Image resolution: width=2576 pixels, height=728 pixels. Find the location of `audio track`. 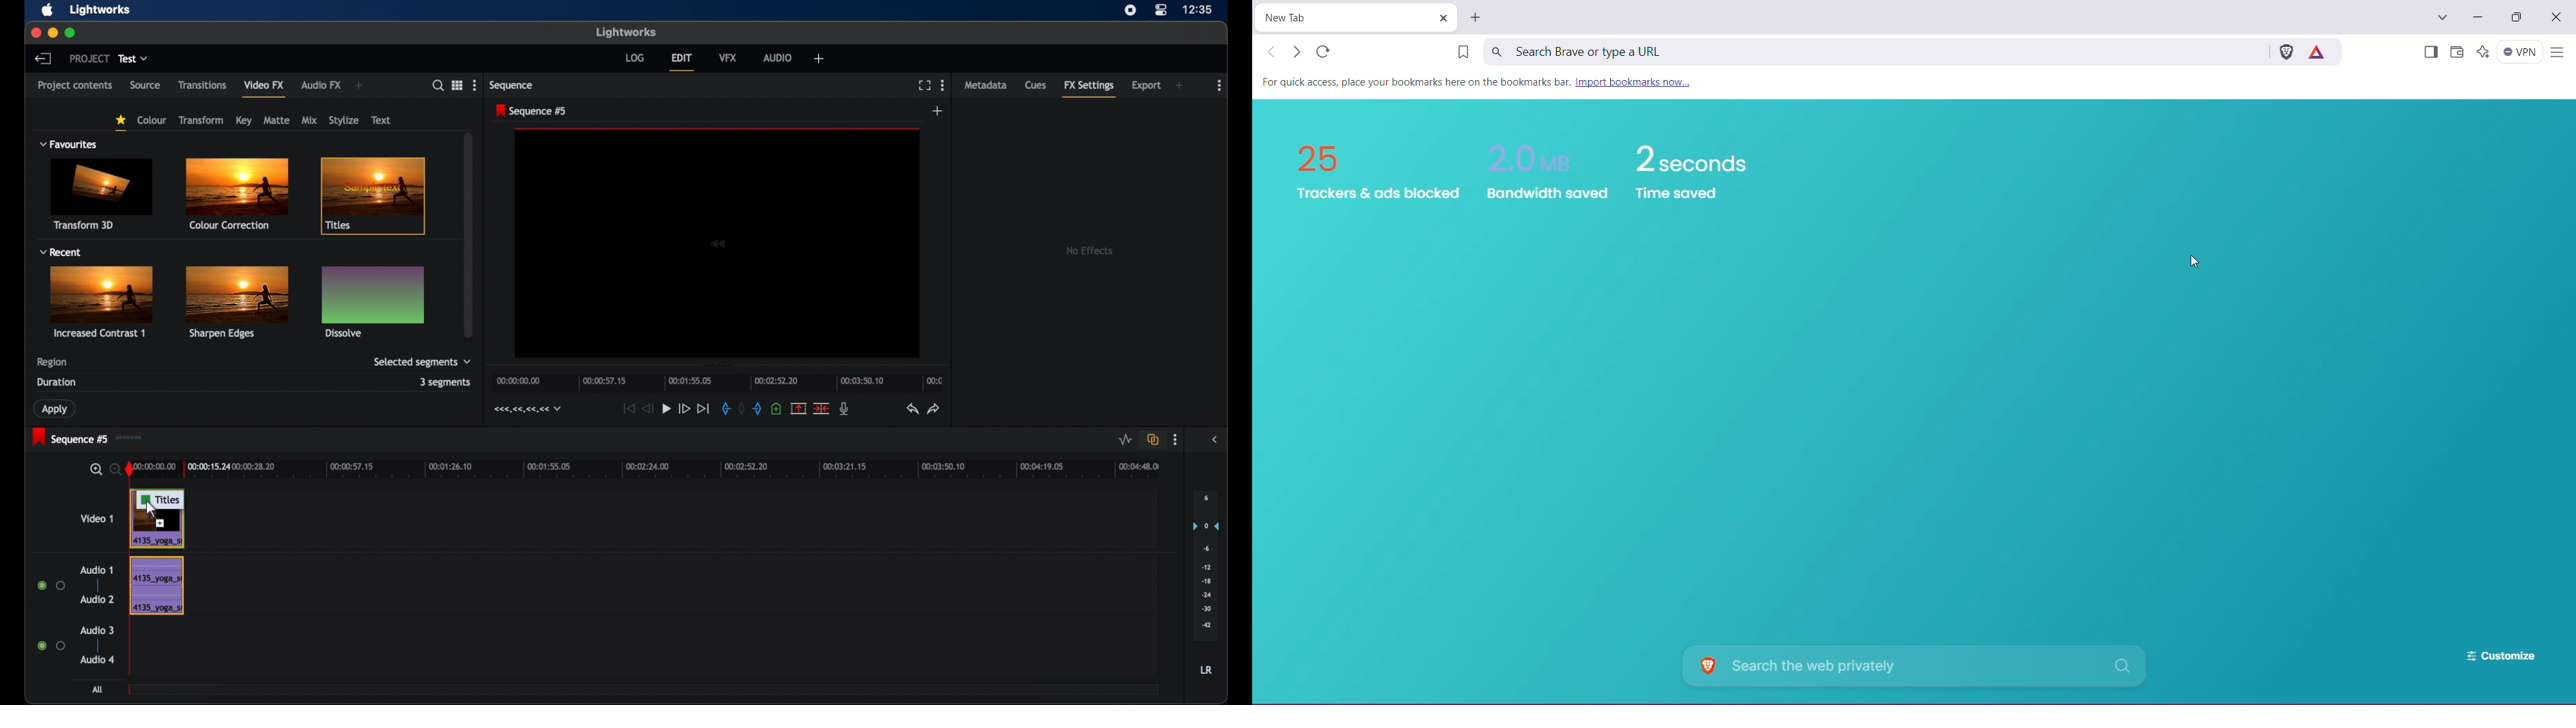

audio track is located at coordinates (157, 586).